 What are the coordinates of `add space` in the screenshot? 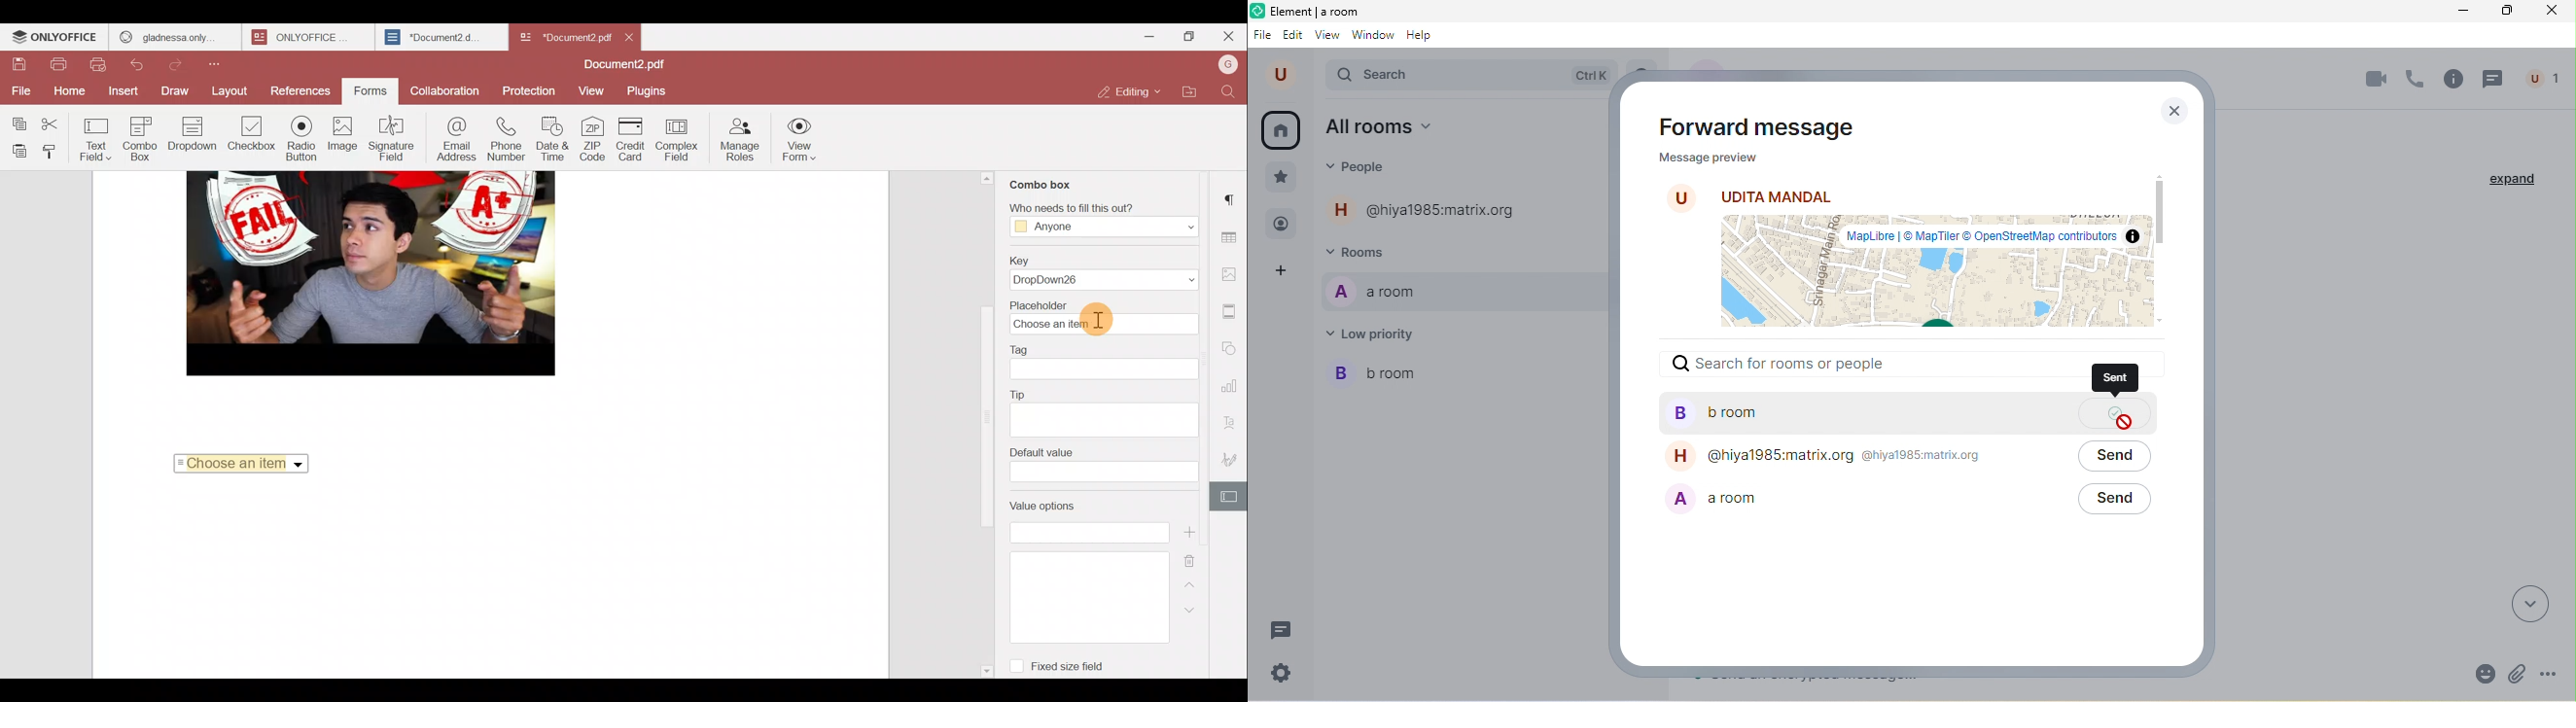 It's located at (1280, 274).